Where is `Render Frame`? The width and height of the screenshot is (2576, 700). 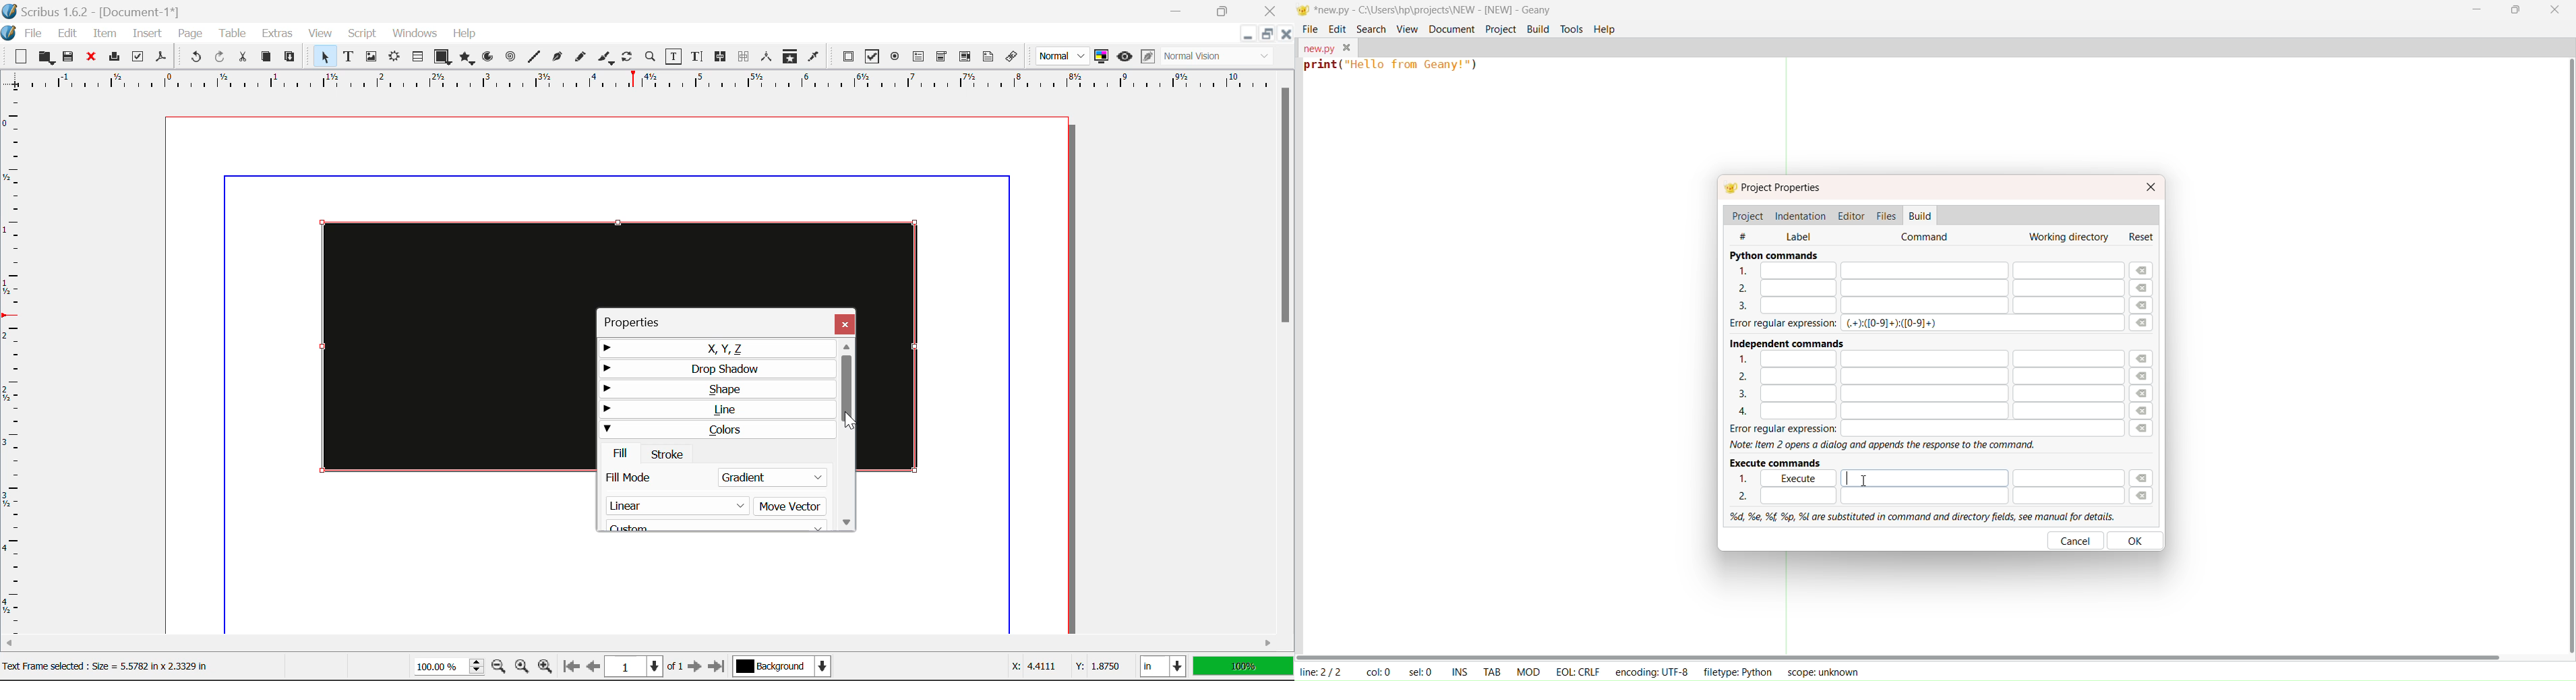 Render Frame is located at coordinates (394, 58).